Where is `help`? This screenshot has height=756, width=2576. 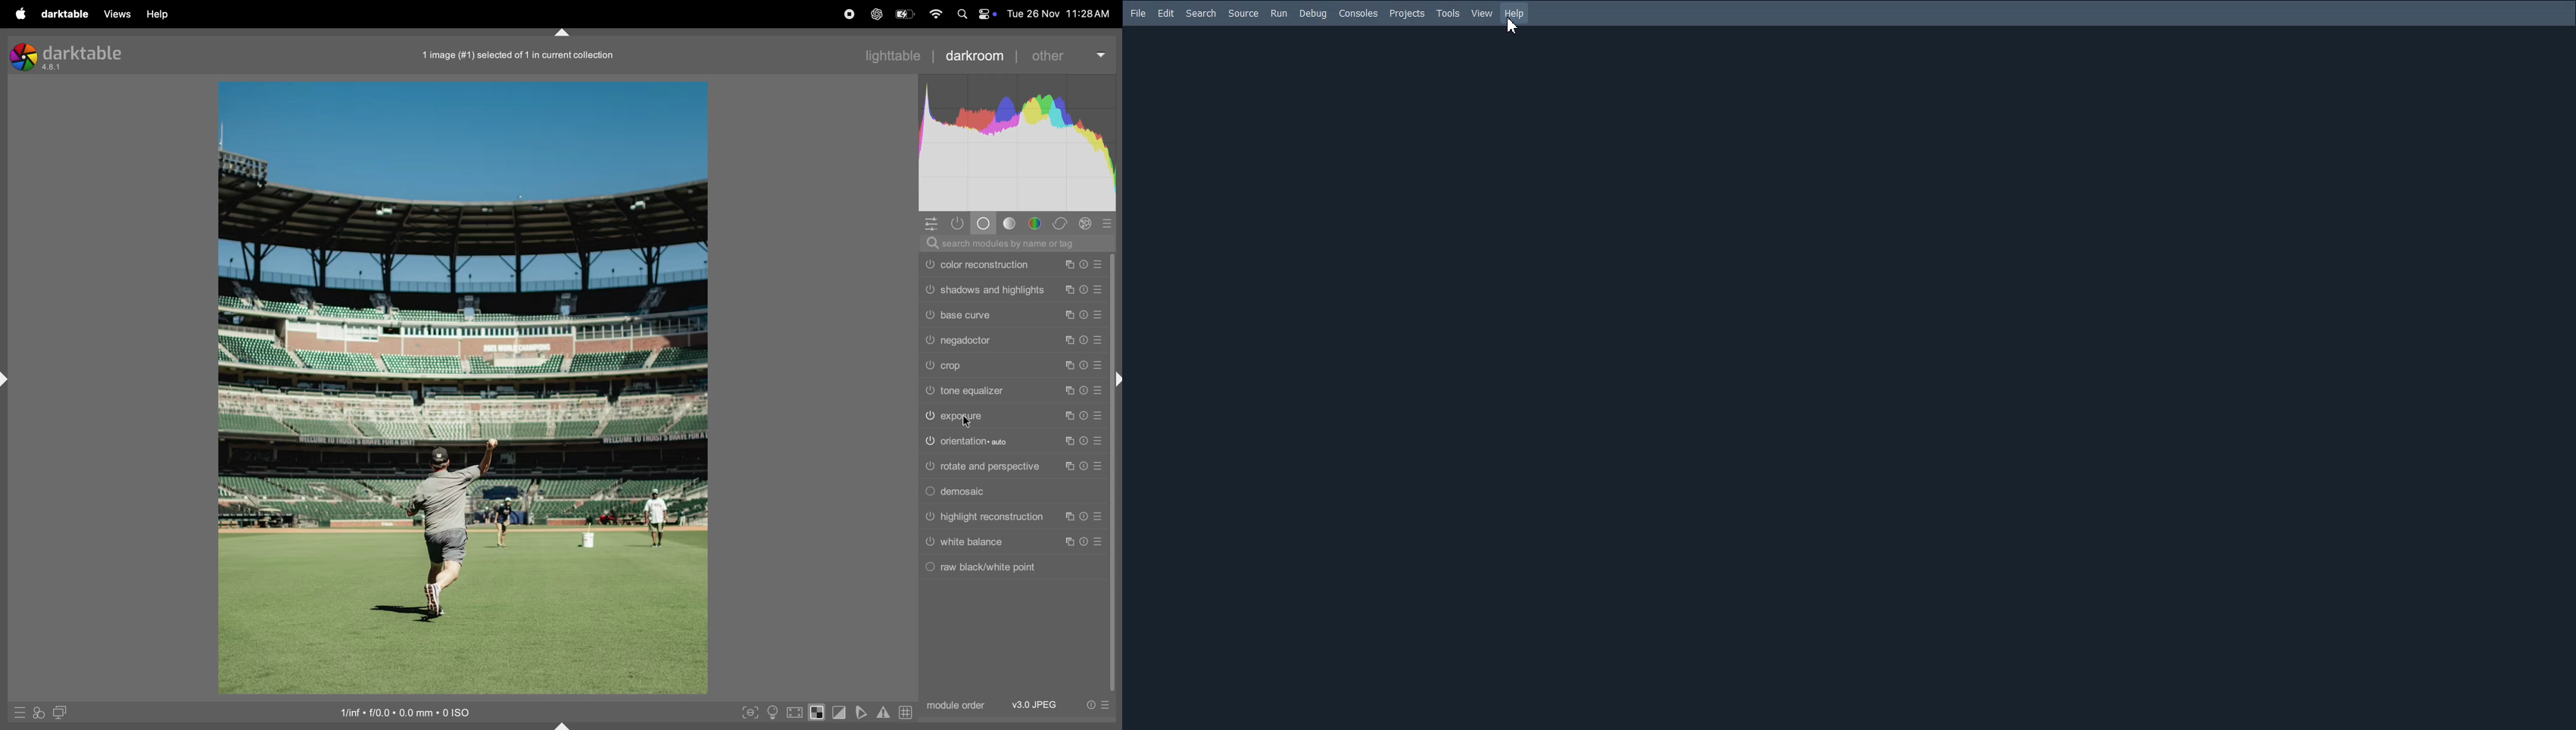
help is located at coordinates (160, 14).